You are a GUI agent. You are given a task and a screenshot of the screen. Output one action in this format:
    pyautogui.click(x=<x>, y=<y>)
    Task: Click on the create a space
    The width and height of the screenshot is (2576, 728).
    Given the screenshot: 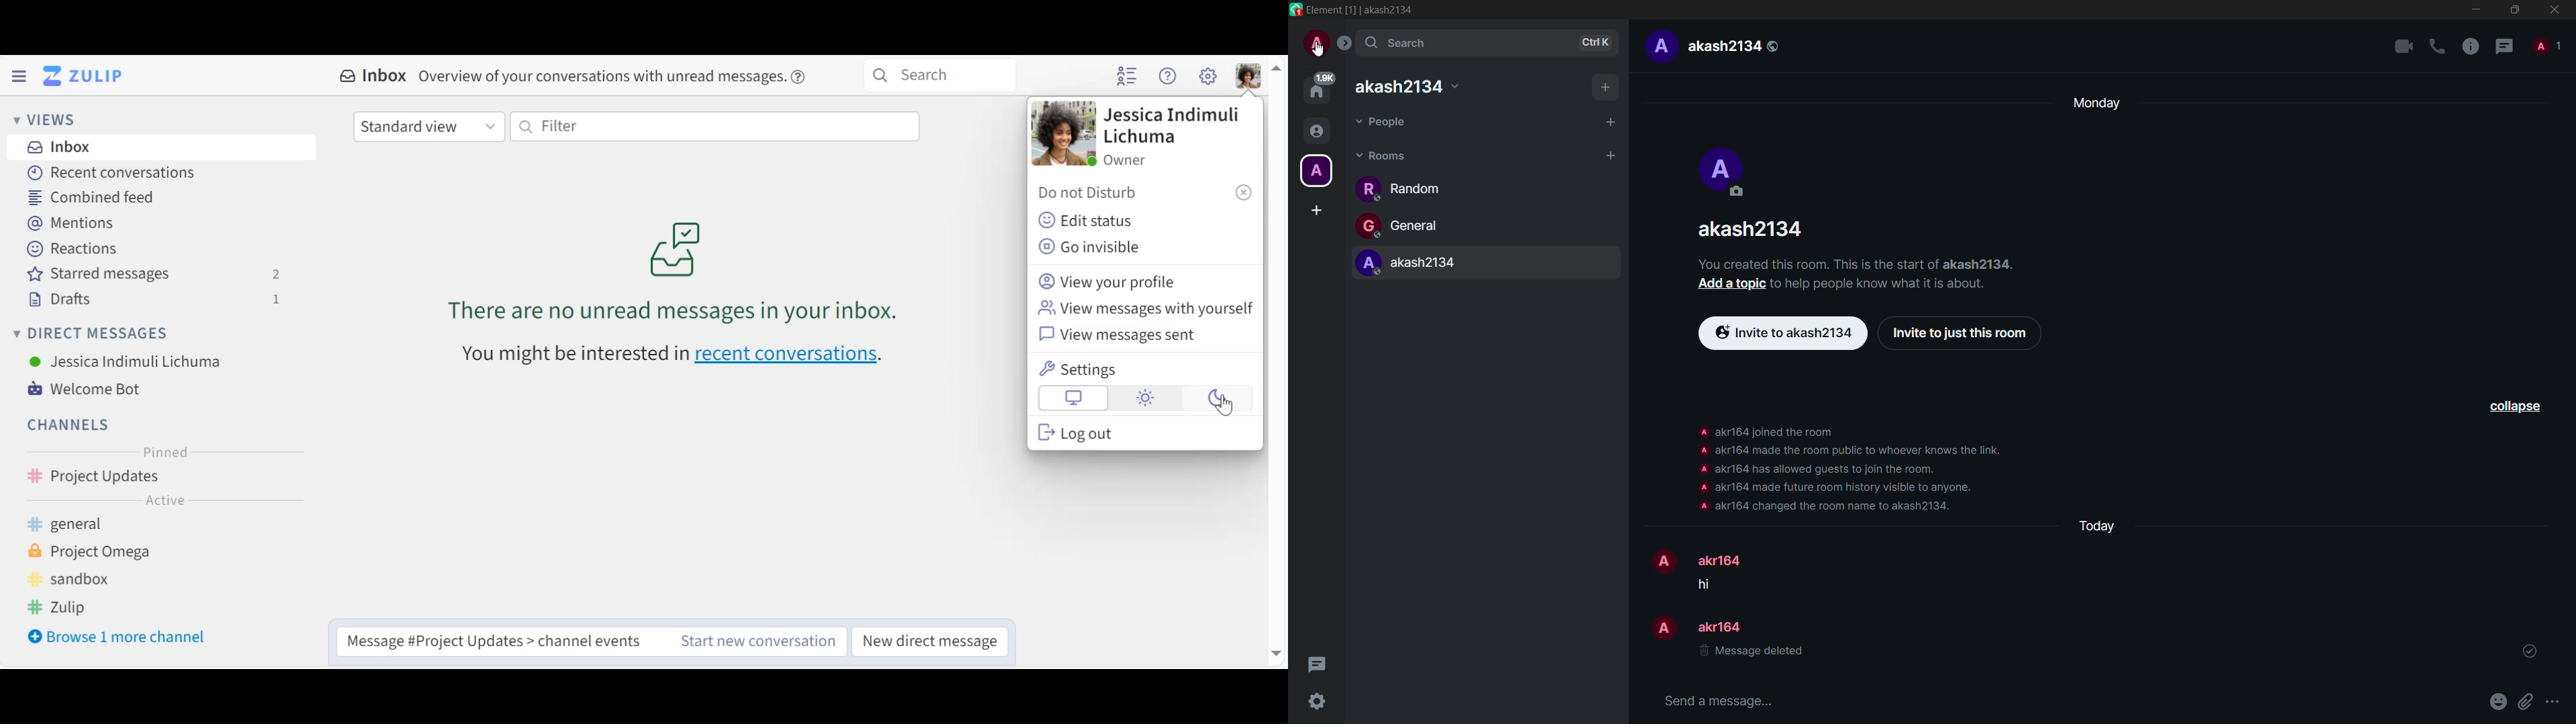 What is the action you would take?
    pyautogui.click(x=1318, y=210)
    